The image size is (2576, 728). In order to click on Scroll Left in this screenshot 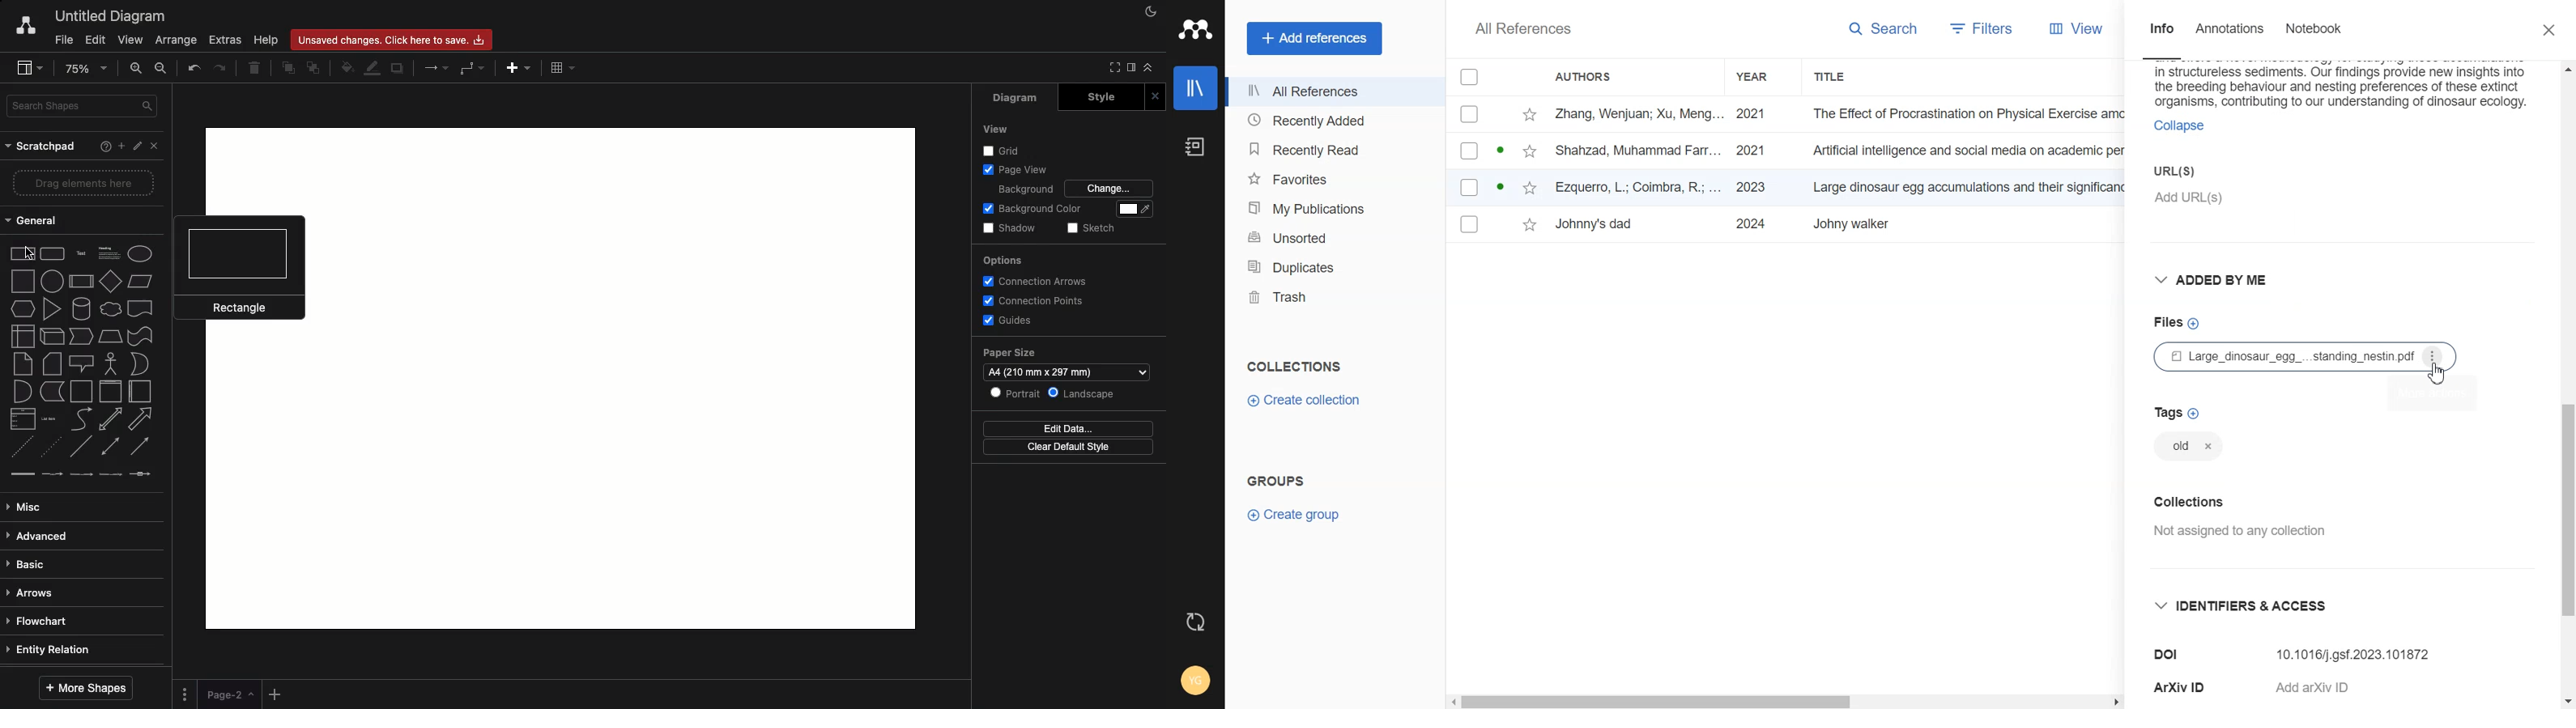, I will do `click(1451, 702)`.